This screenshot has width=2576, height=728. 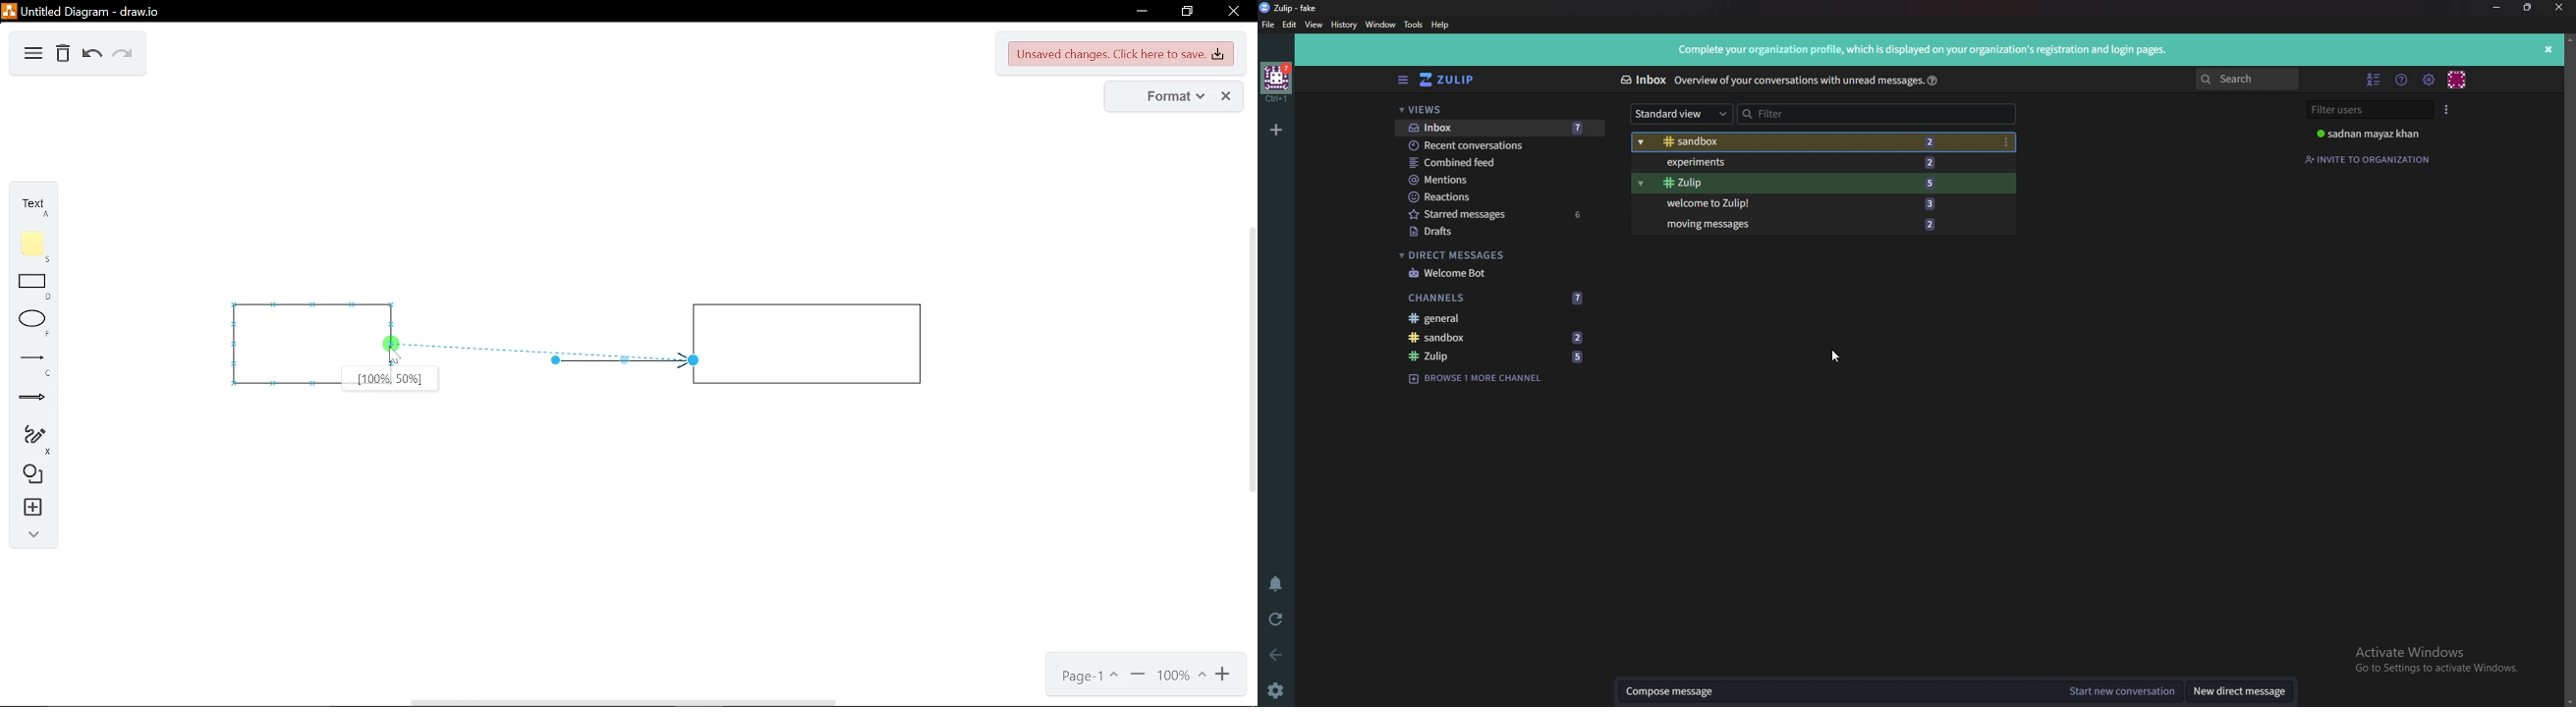 I want to click on Mentions, so click(x=1501, y=181).